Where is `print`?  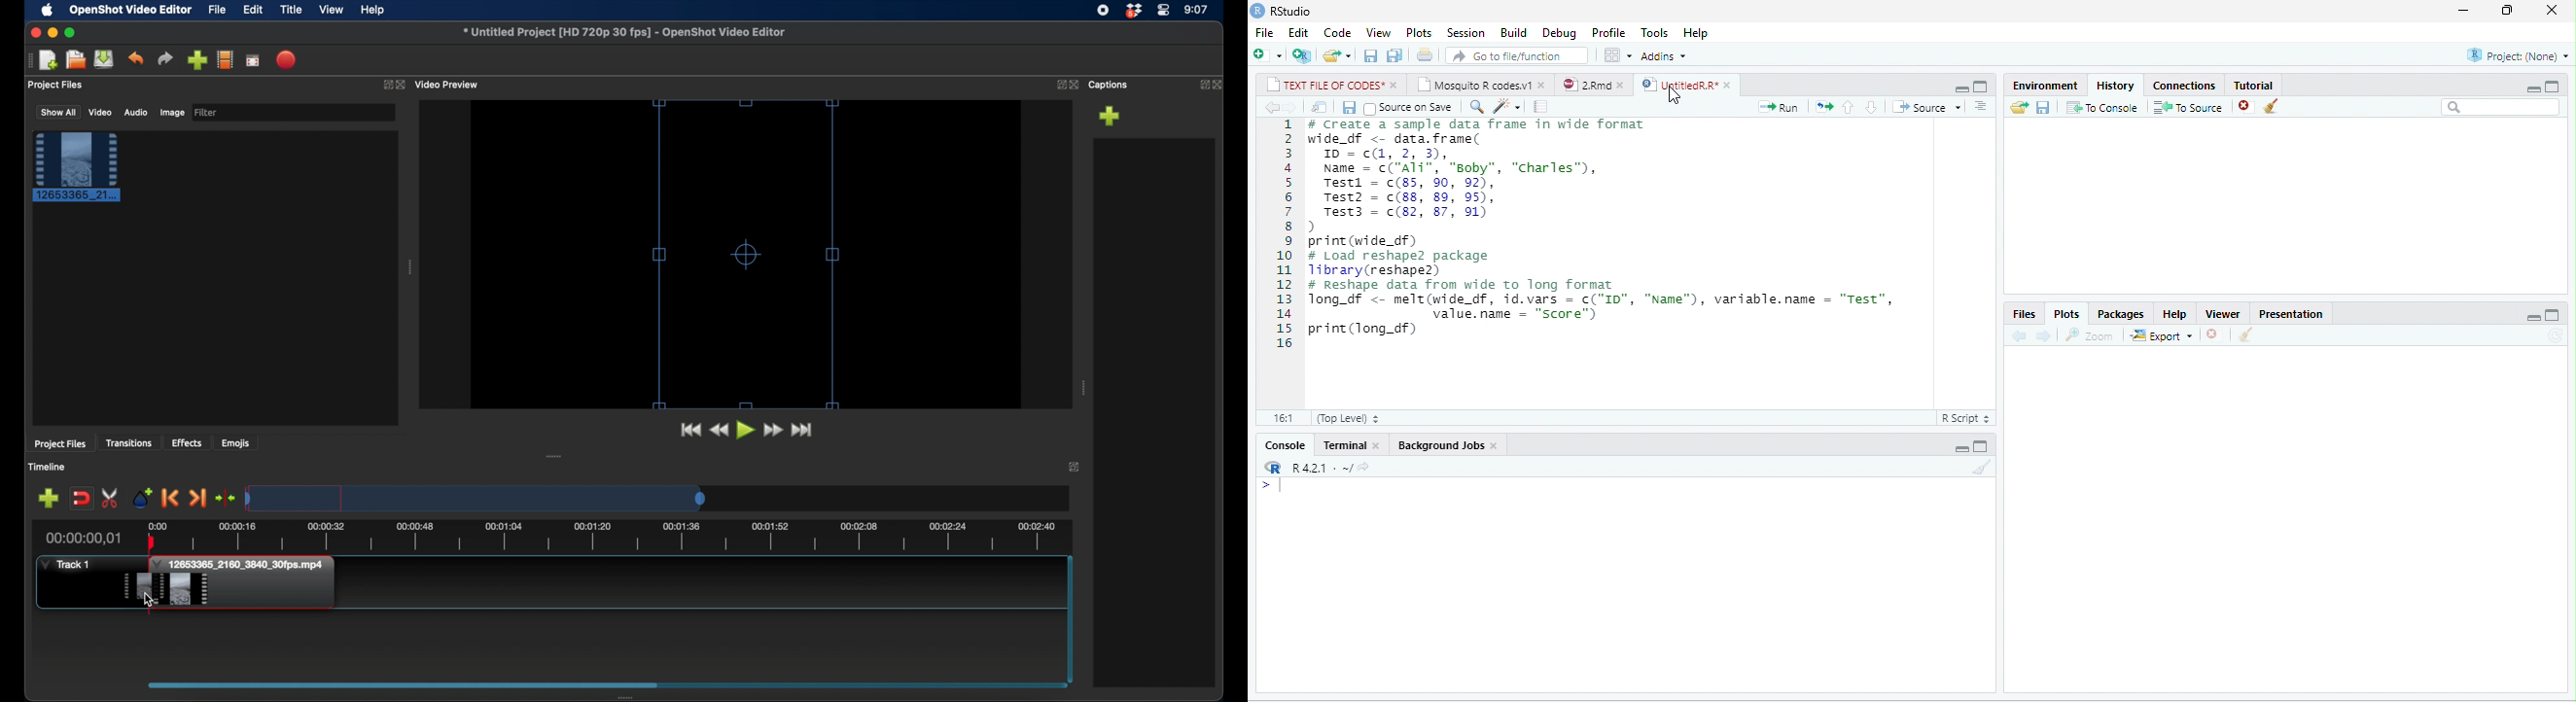 print is located at coordinates (1426, 55).